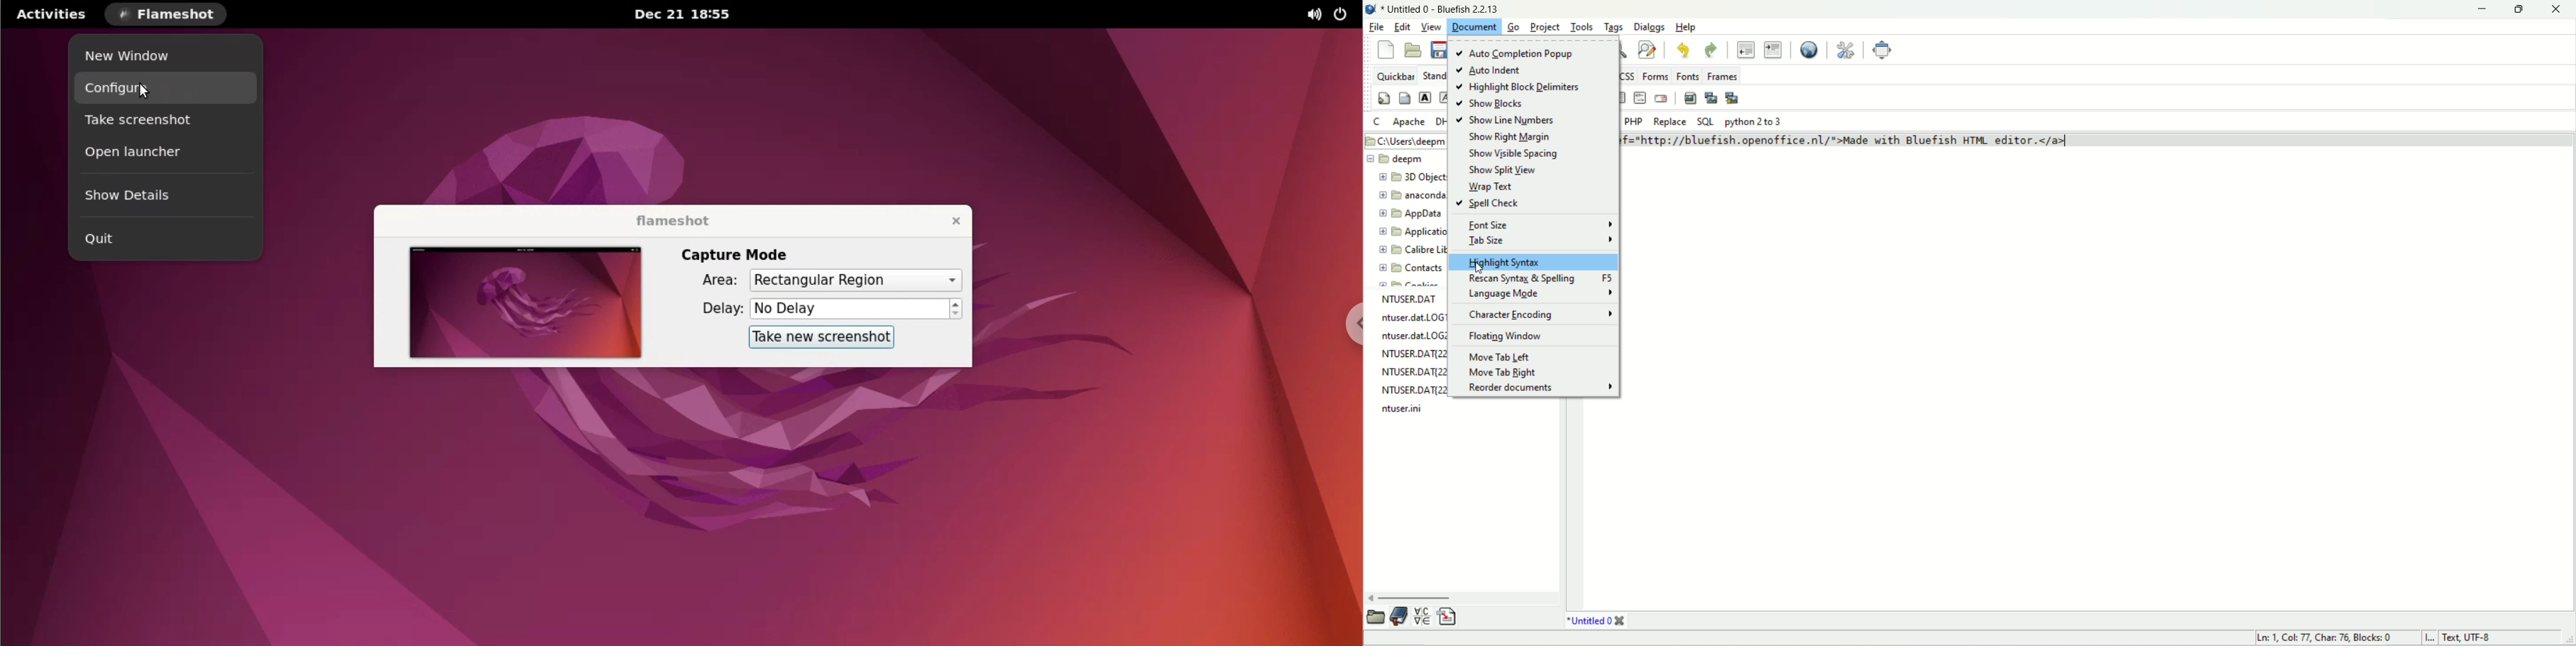 The width and height of the screenshot is (2576, 672). Describe the element at coordinates (1522, 88) in the screenshot. I see `highlight block delimiters` at that location.